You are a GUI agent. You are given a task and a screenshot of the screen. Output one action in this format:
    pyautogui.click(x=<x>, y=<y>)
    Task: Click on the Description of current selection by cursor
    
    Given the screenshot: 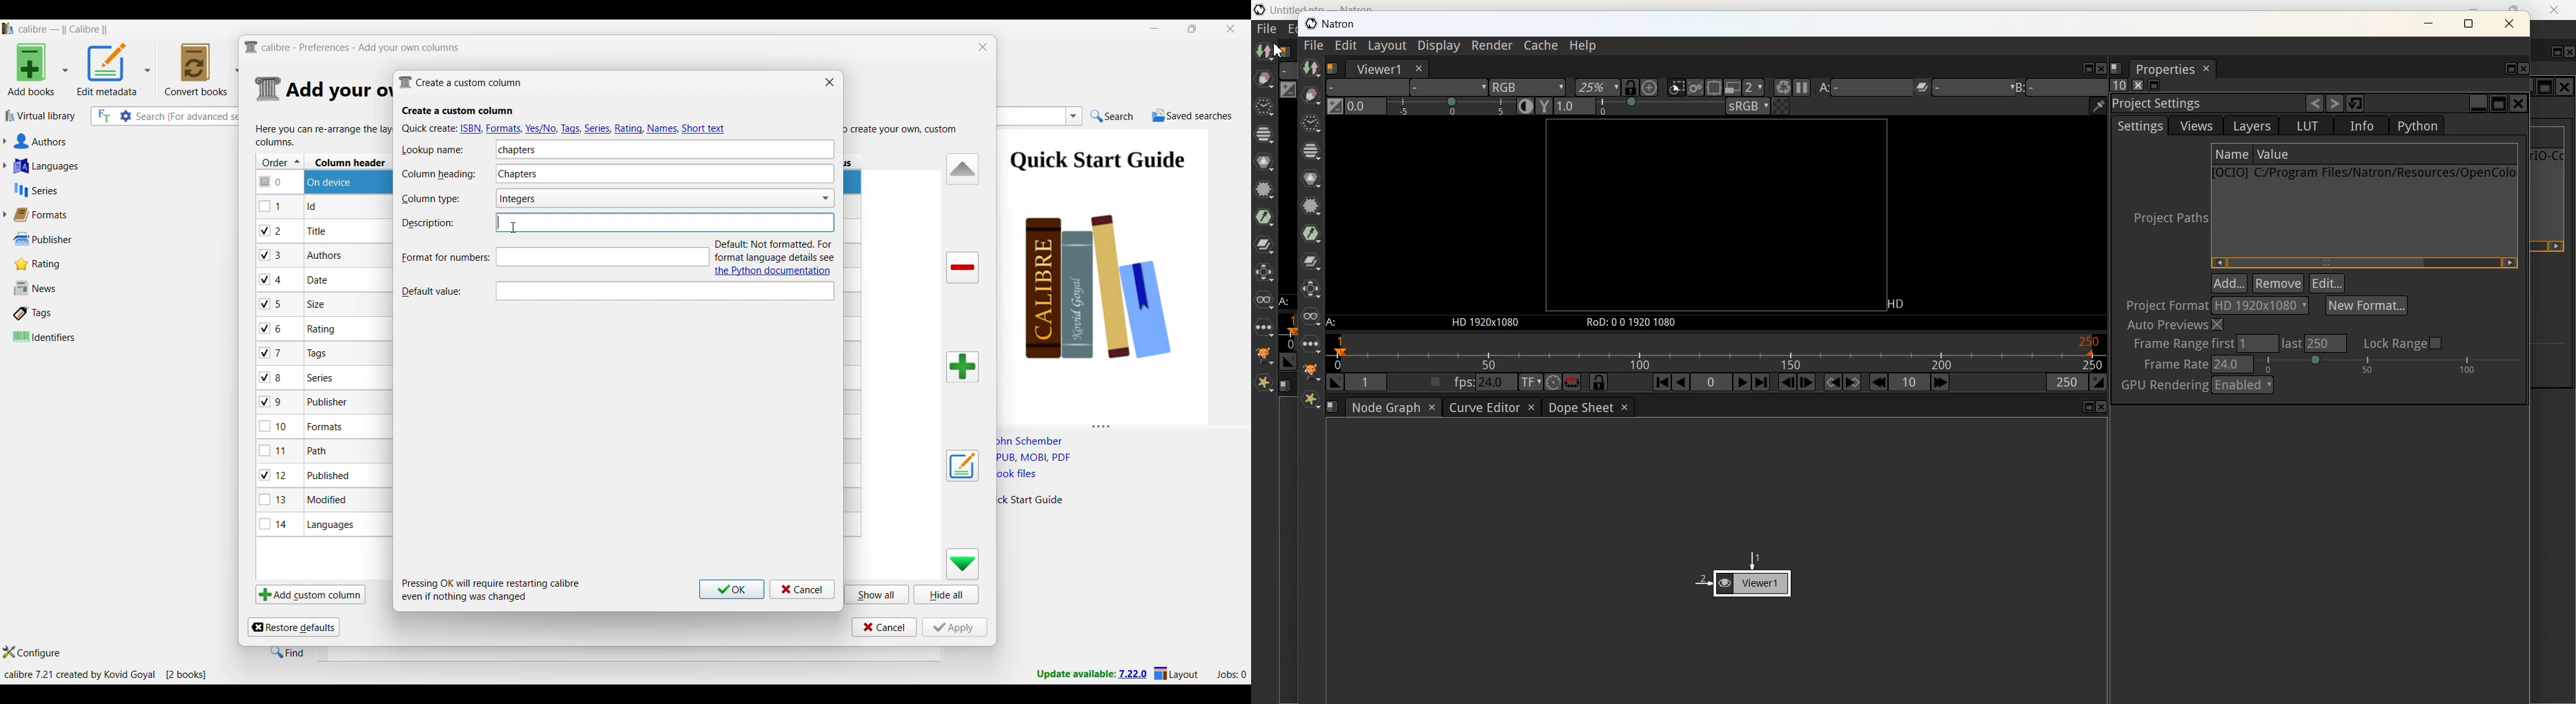 What is the action you would take?
    pyautogui.click(x=663, y=289)
    